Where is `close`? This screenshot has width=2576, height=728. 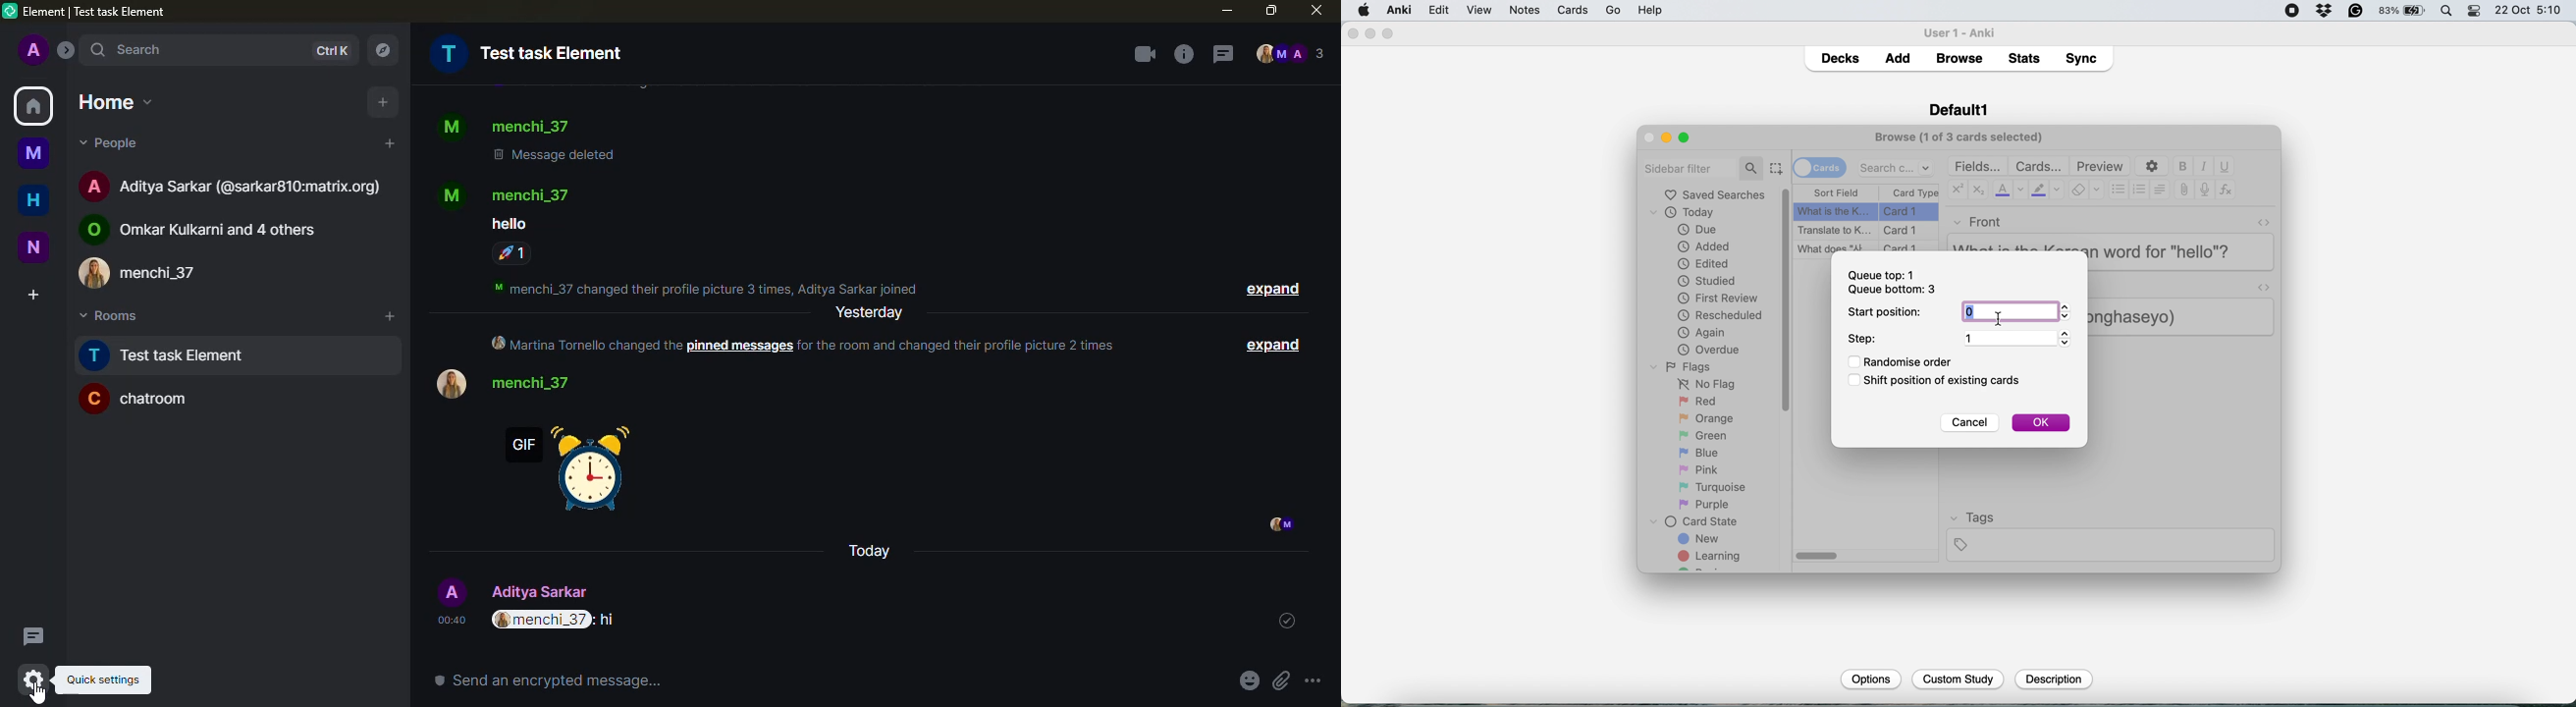
close is located at coordinates (1649, 137).